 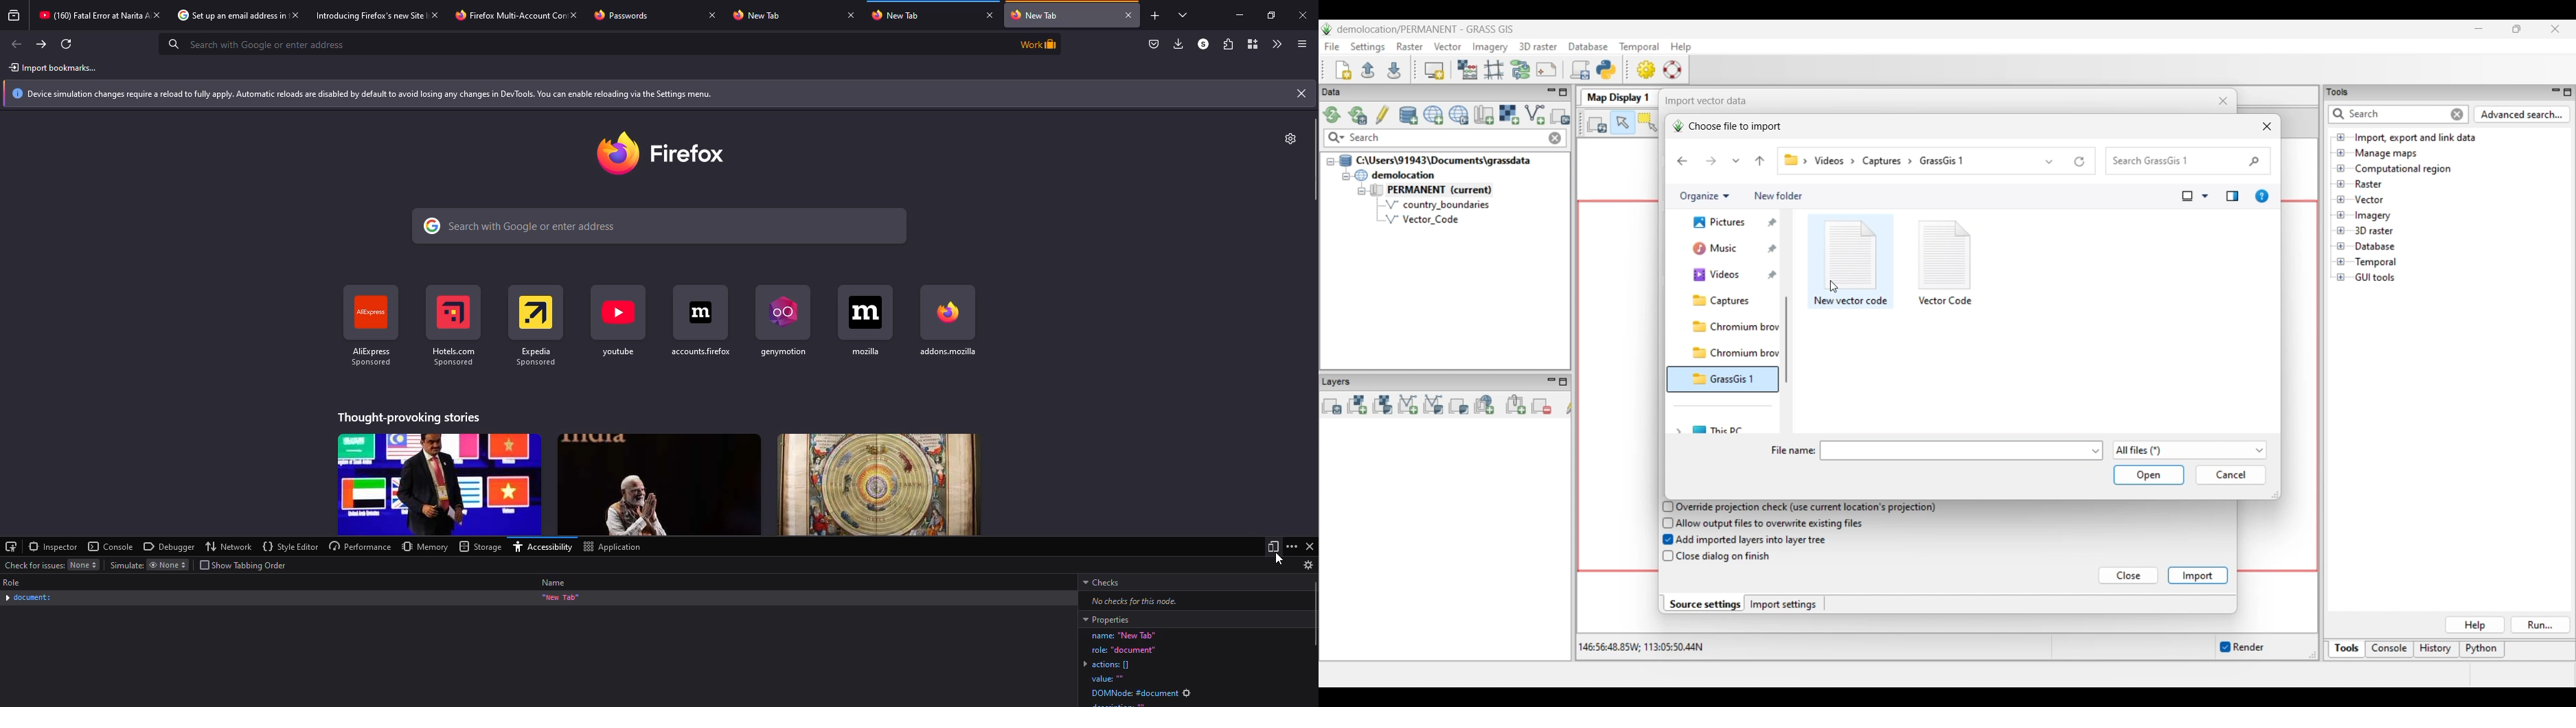 What do you see at coordinates (554, 583) in the screenshot?
I see `name` at bounding box center [554, 583].